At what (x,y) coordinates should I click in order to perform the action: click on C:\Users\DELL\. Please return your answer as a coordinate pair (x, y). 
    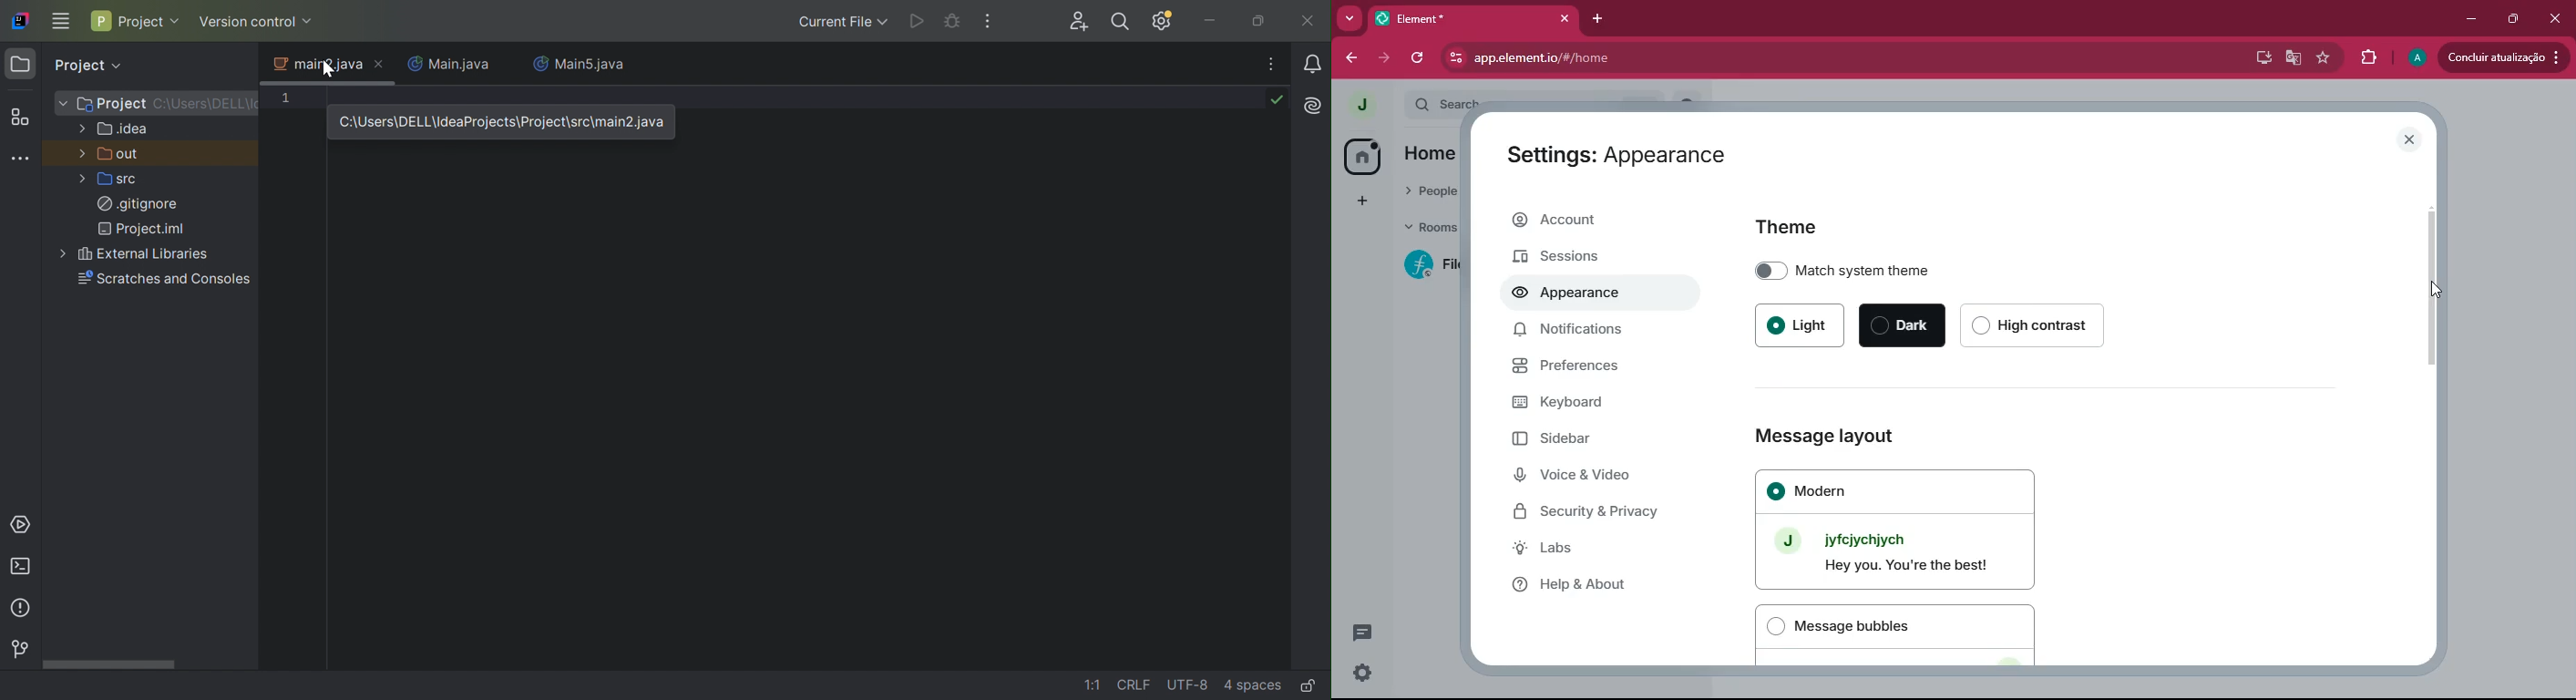
    Looking at the image, I should click on (206, 103).